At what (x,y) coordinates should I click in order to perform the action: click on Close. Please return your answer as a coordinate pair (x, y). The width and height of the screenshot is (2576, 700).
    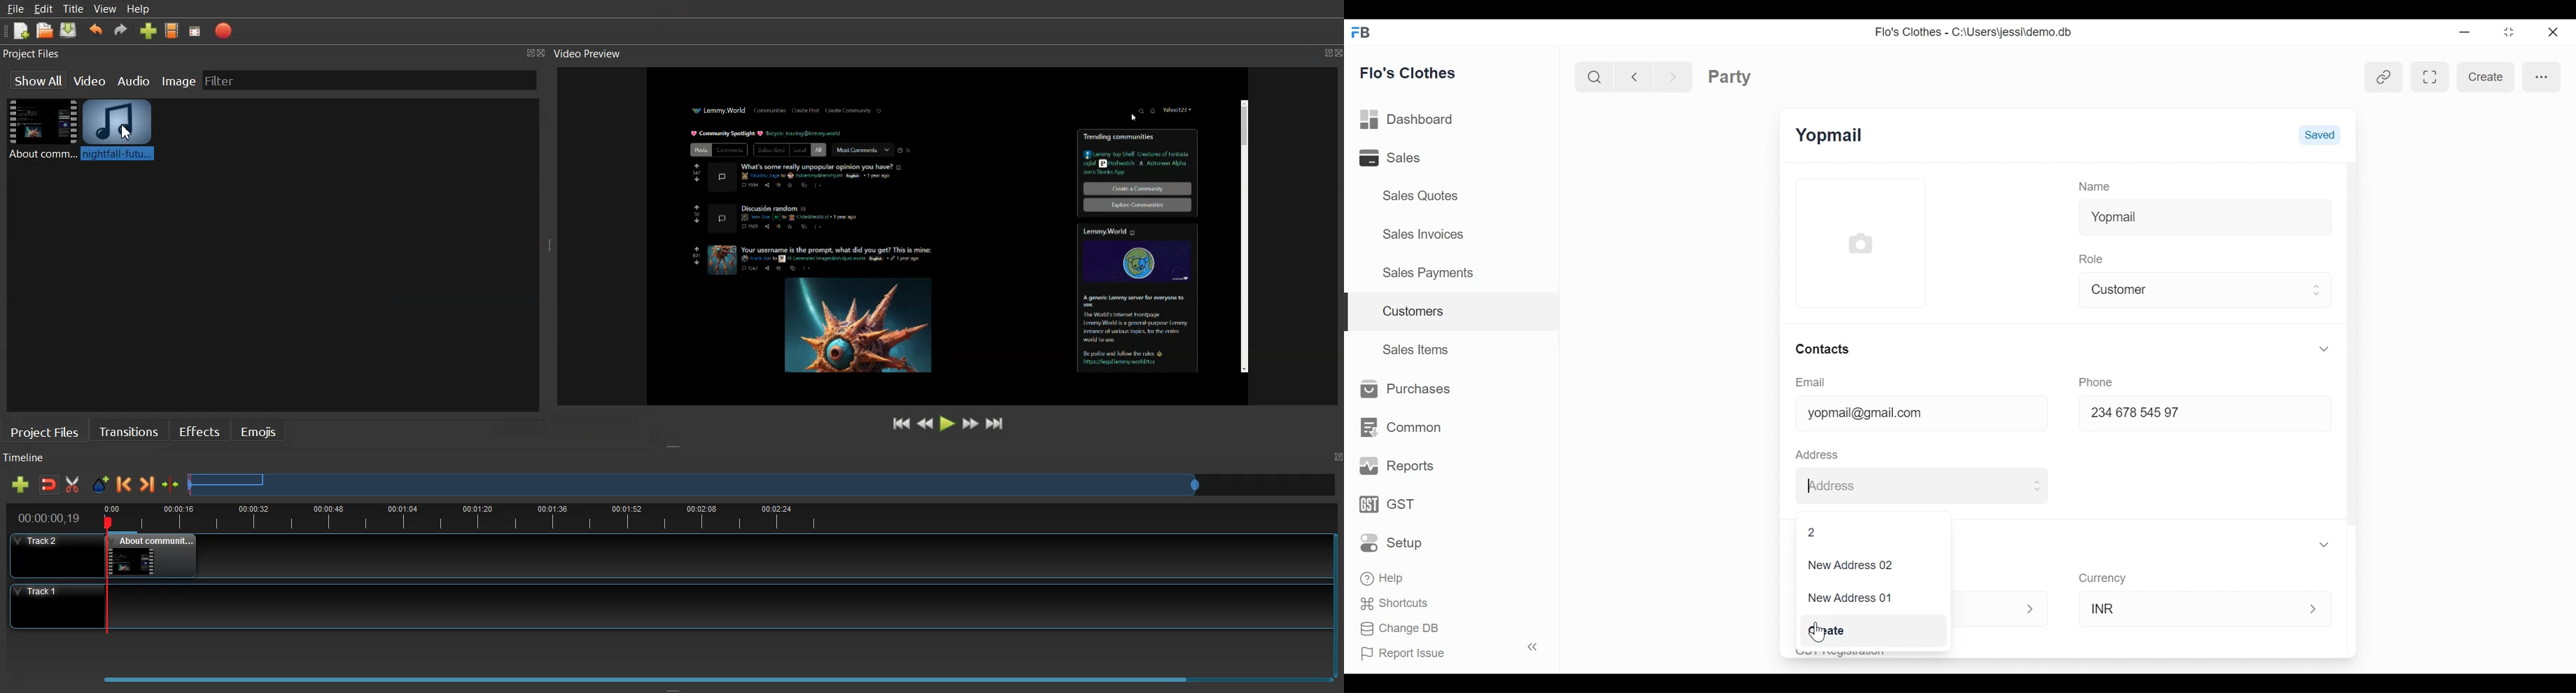
    Looking at the image, I should click on (2551, 31).